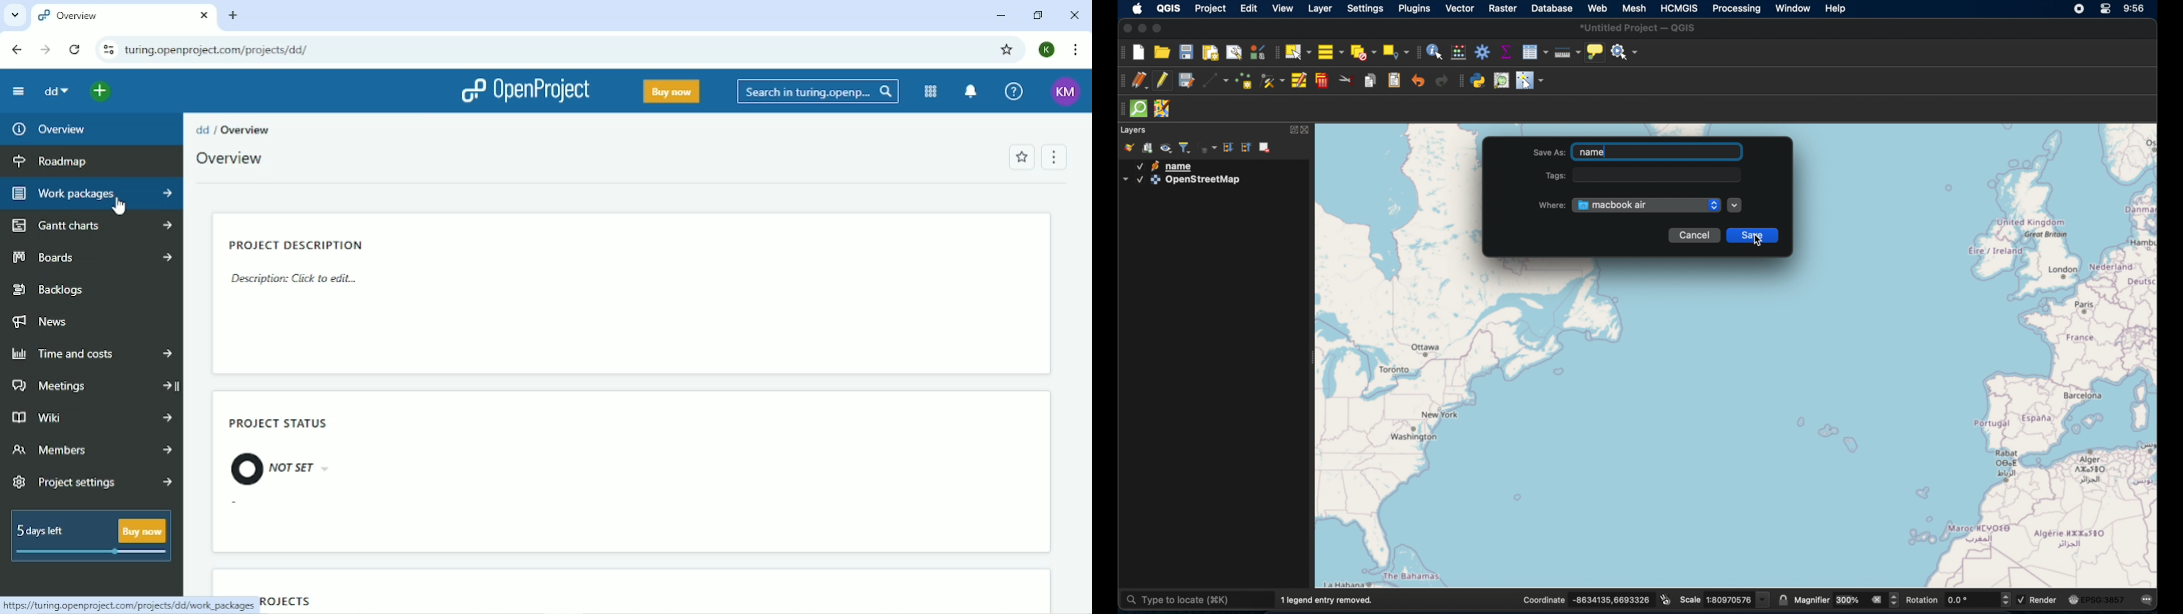 Image resolution: width=2184 pixels, height=616 pixels. Describe the element at coordinates (1196, 599) in the screenshot. I see `type to locate` at that location.